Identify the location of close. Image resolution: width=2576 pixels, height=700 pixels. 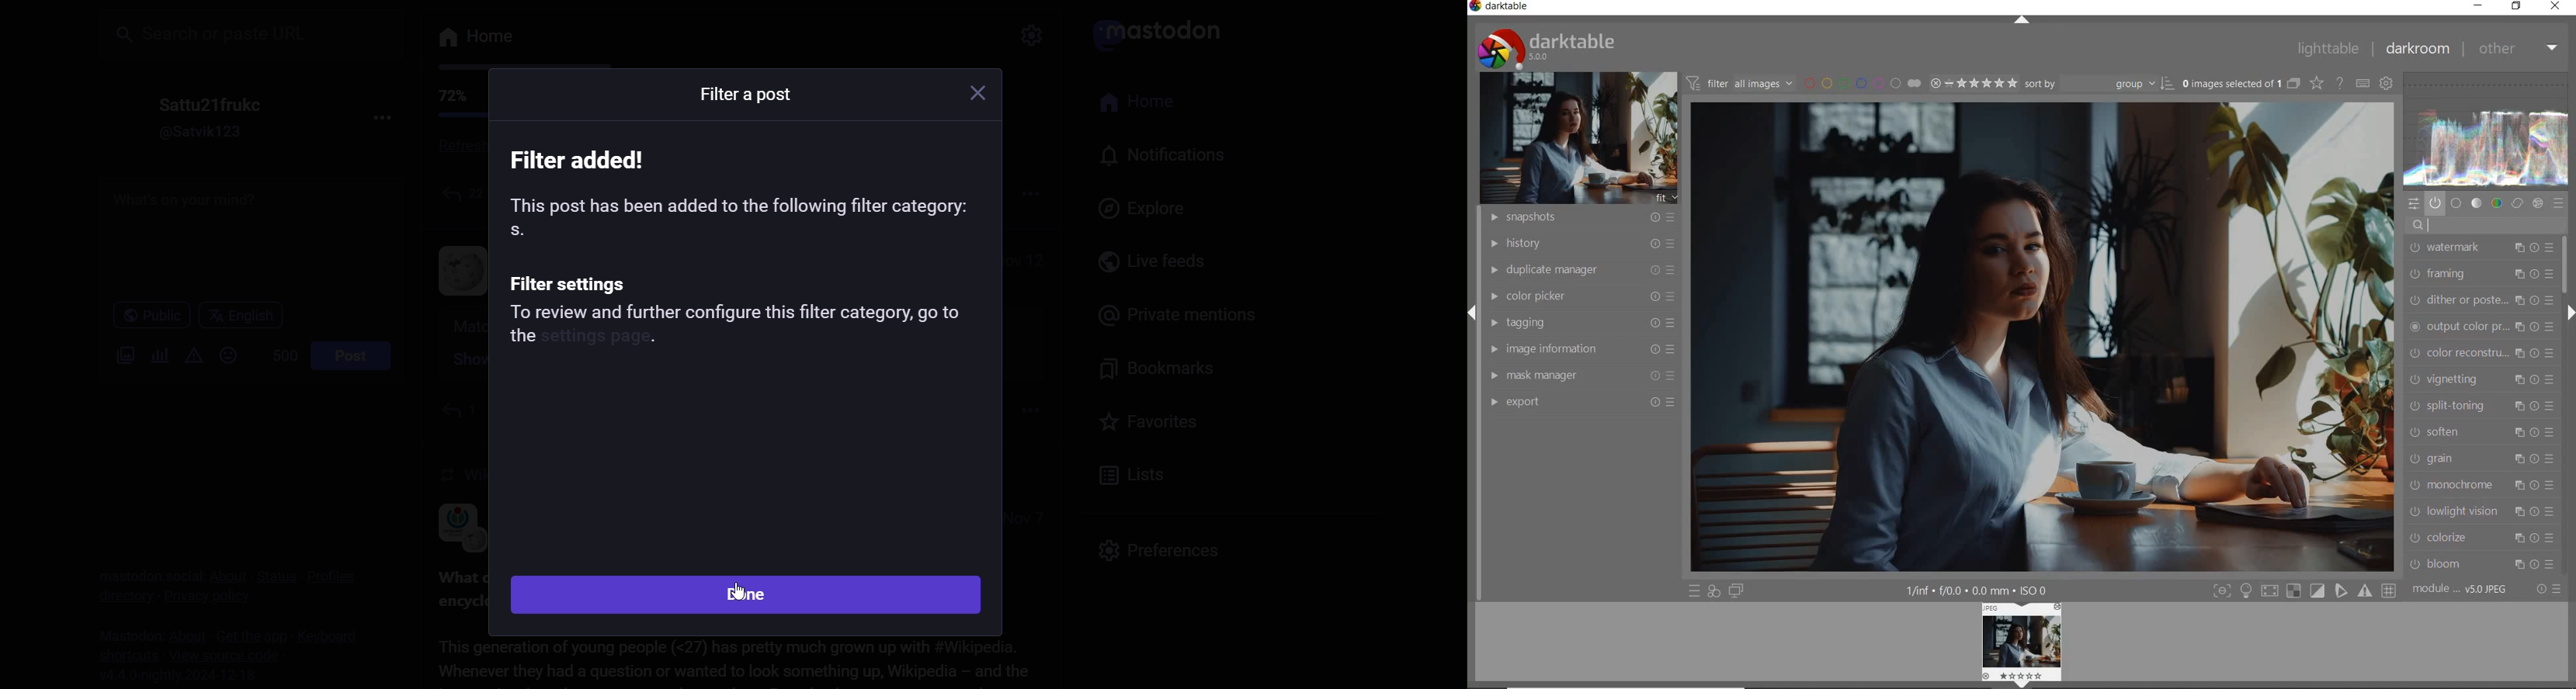
(981, 94).